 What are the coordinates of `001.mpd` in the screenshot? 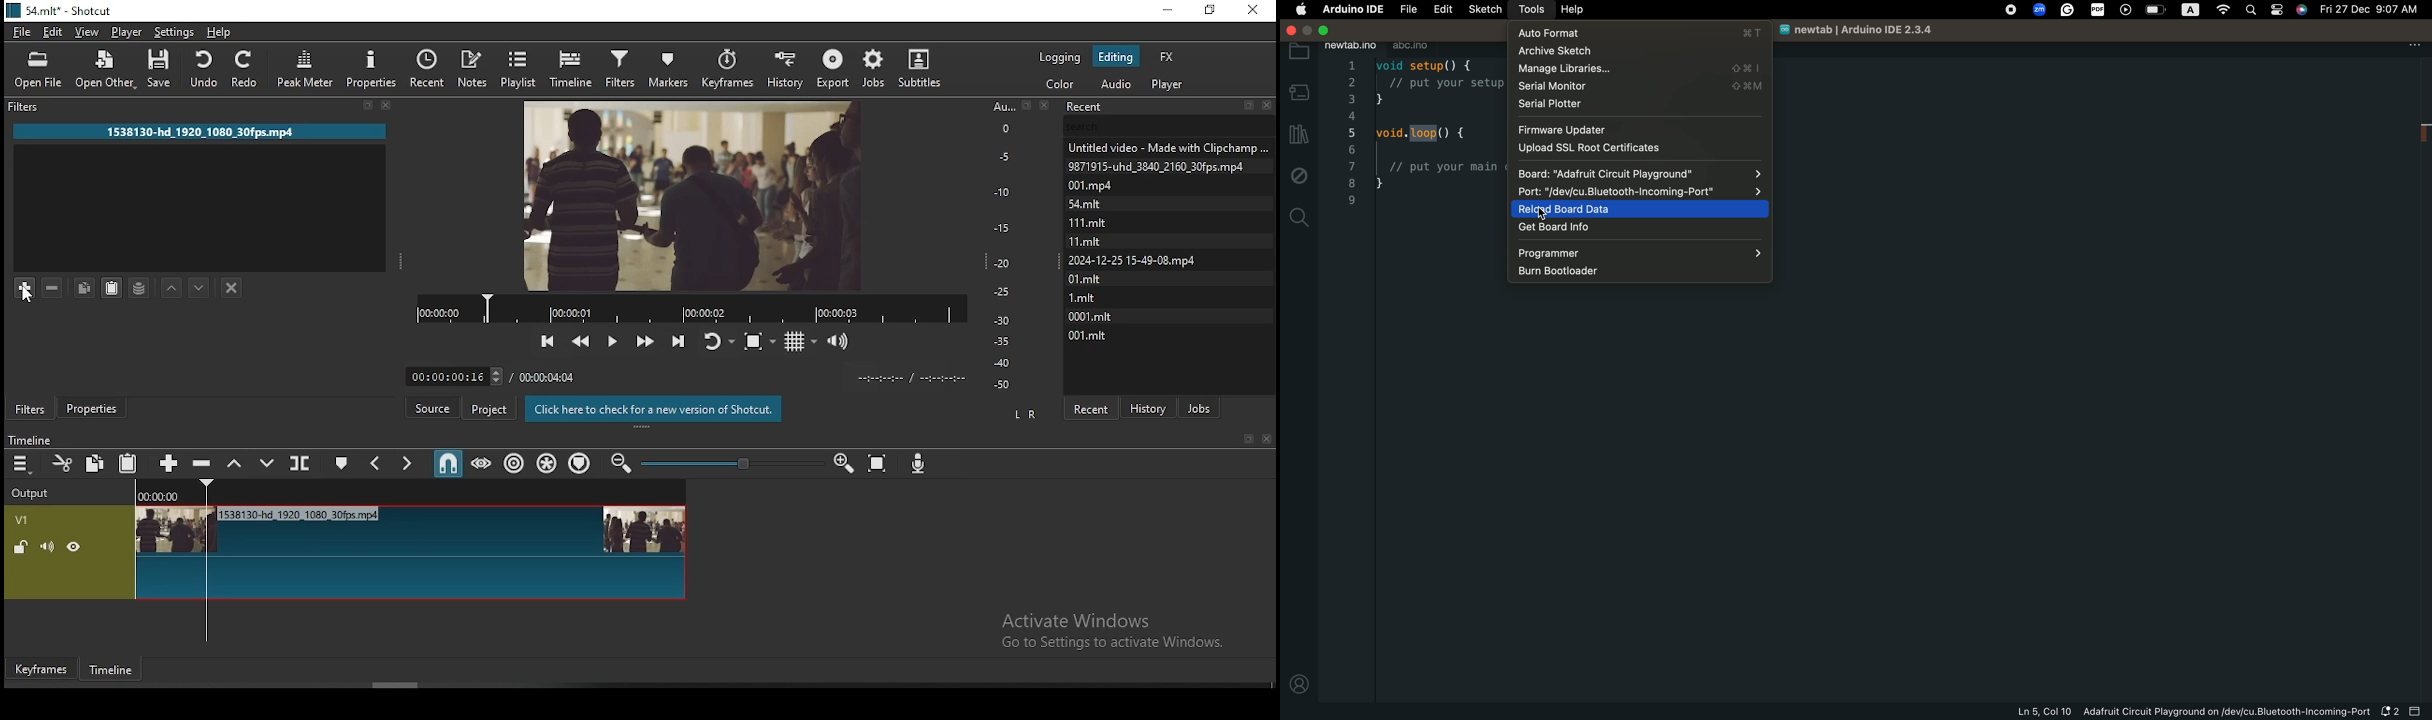 It's located at (1092, 185).